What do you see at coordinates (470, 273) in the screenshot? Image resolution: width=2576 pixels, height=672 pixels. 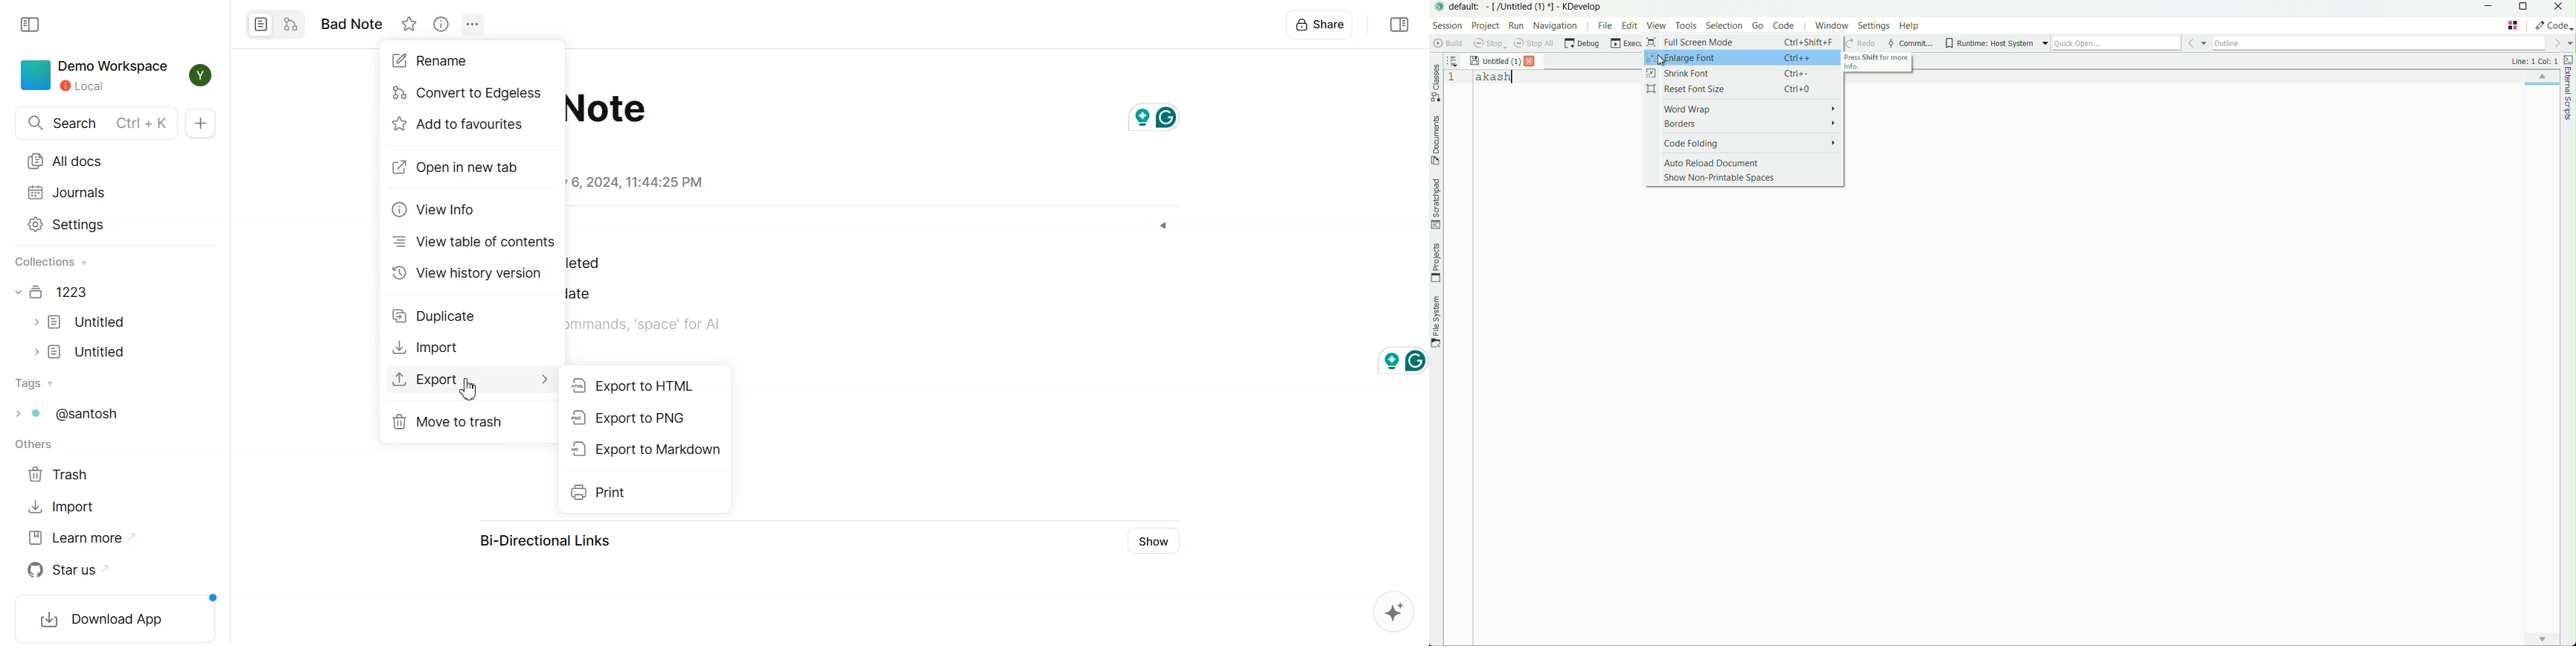 I see `View history version` at bounding box center [470, 273].